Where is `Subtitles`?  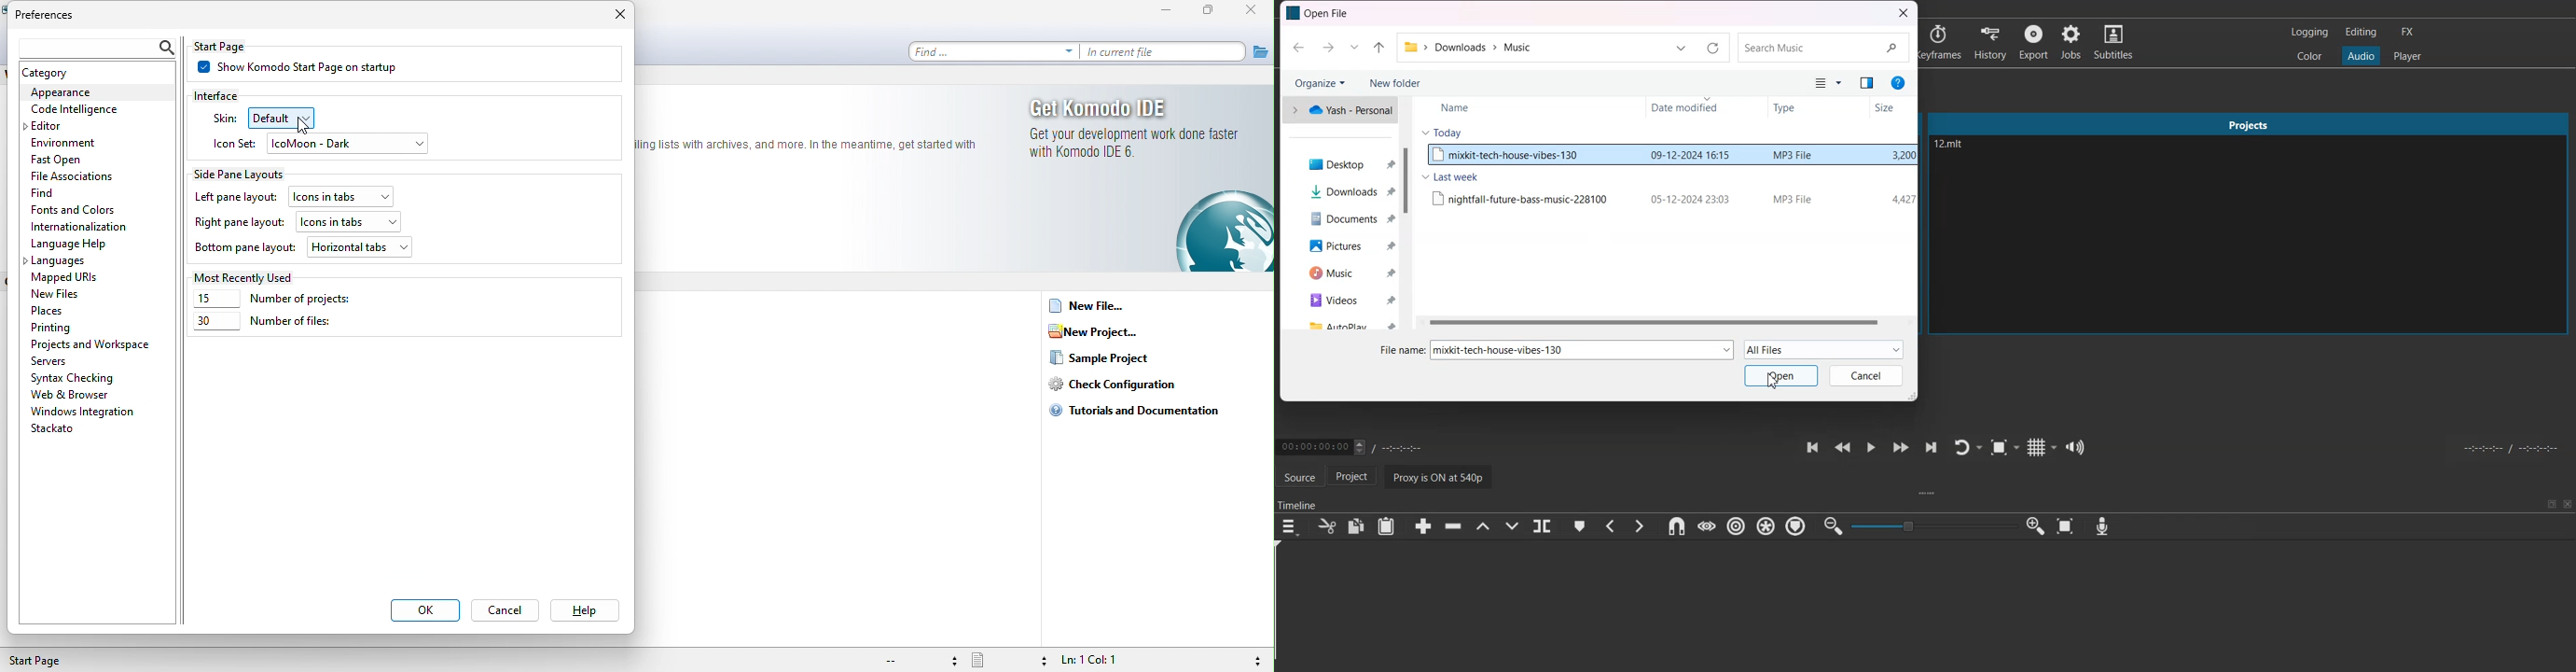 Subtitles is located at coordinates (2116, 42).